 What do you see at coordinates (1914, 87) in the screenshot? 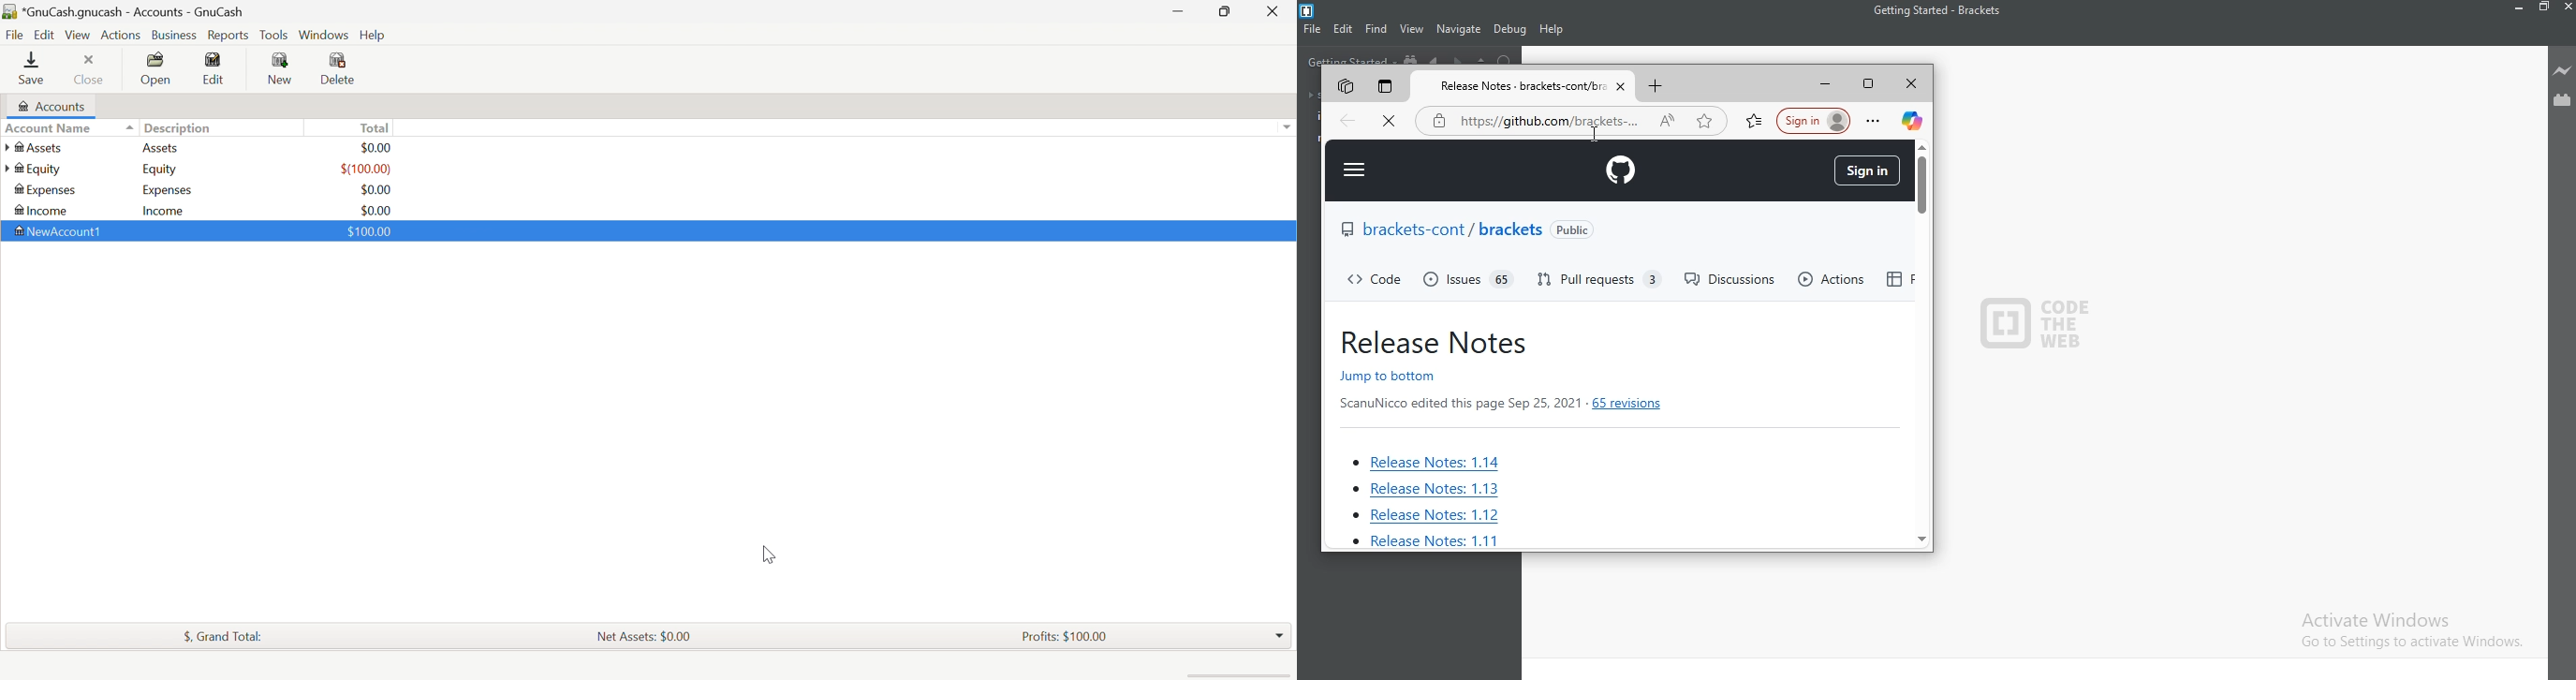
I see `close` at bounding box center [1914, 87].